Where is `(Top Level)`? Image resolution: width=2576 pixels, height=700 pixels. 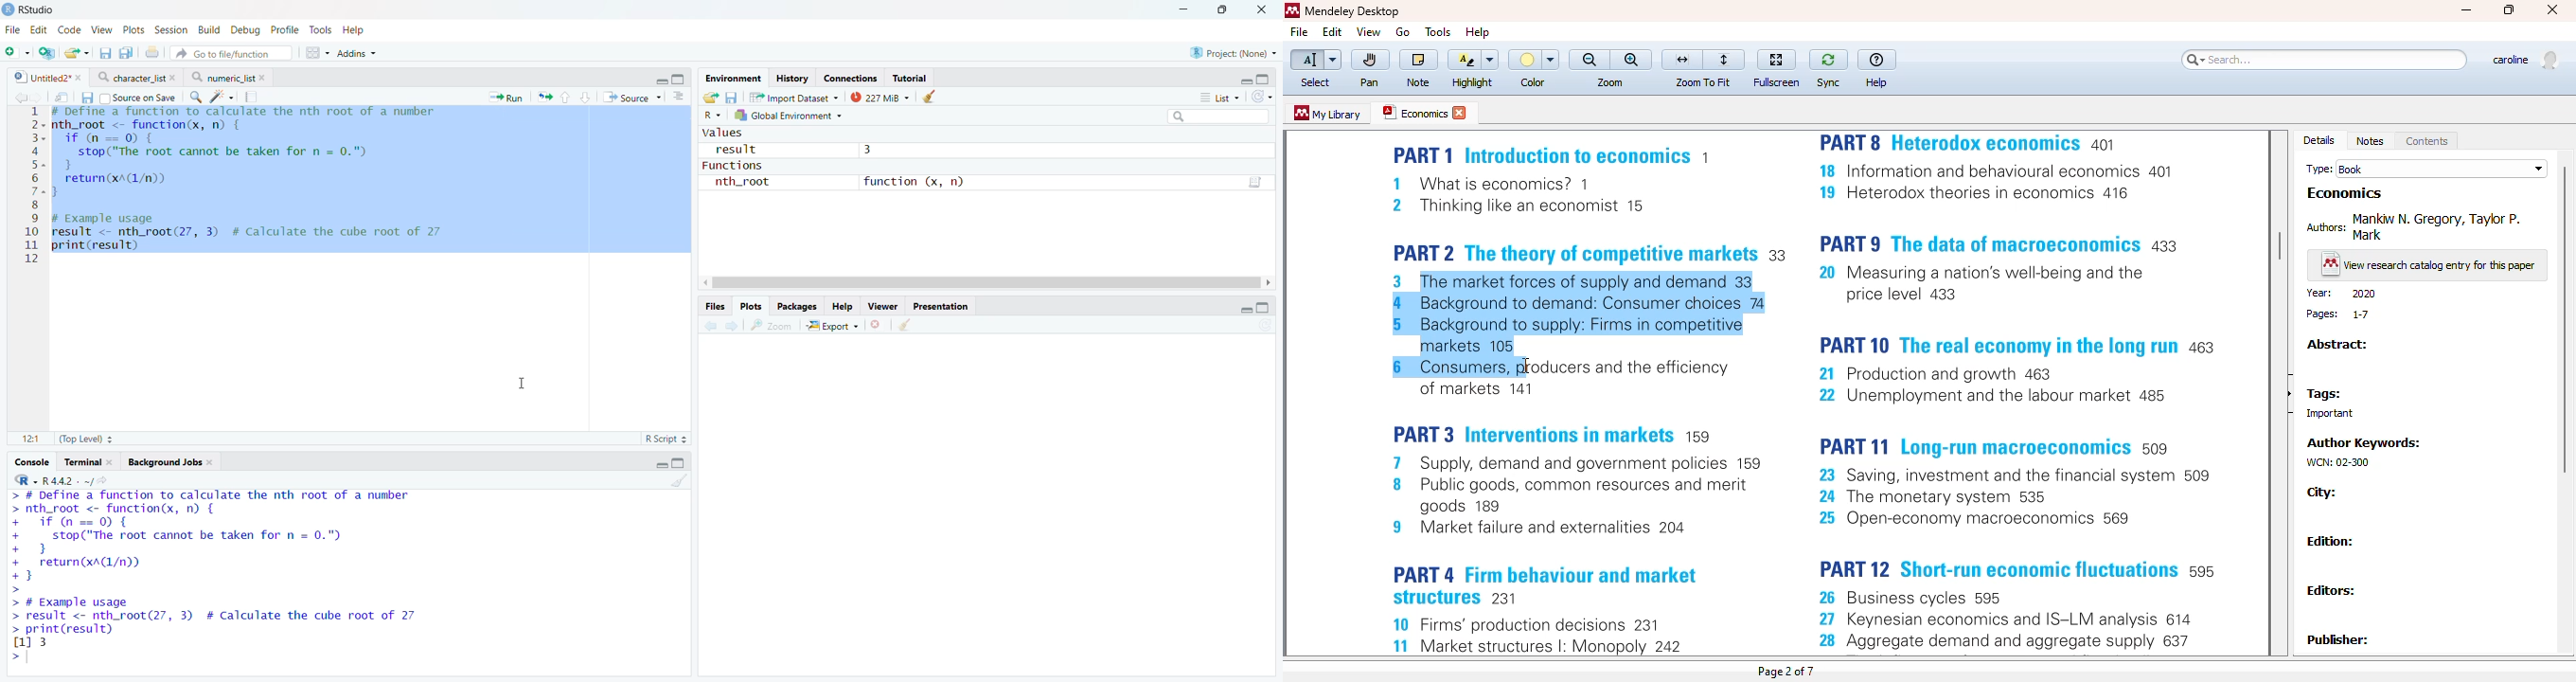
(Top Level) is located at coordinates (85, 439).